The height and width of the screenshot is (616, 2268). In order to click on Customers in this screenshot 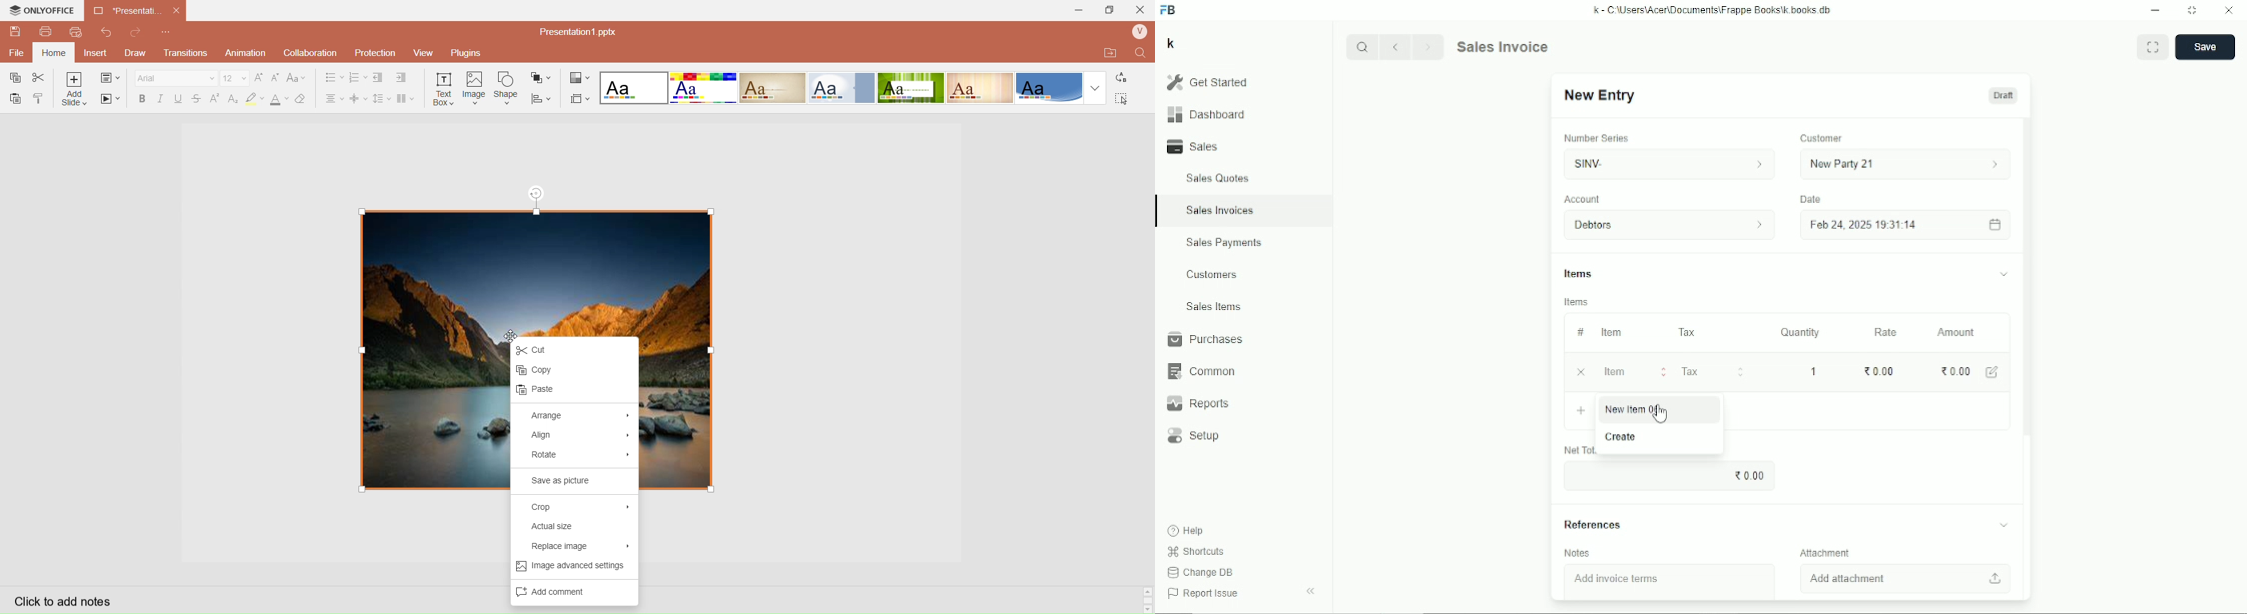, I will do `click(1213, 274)`.